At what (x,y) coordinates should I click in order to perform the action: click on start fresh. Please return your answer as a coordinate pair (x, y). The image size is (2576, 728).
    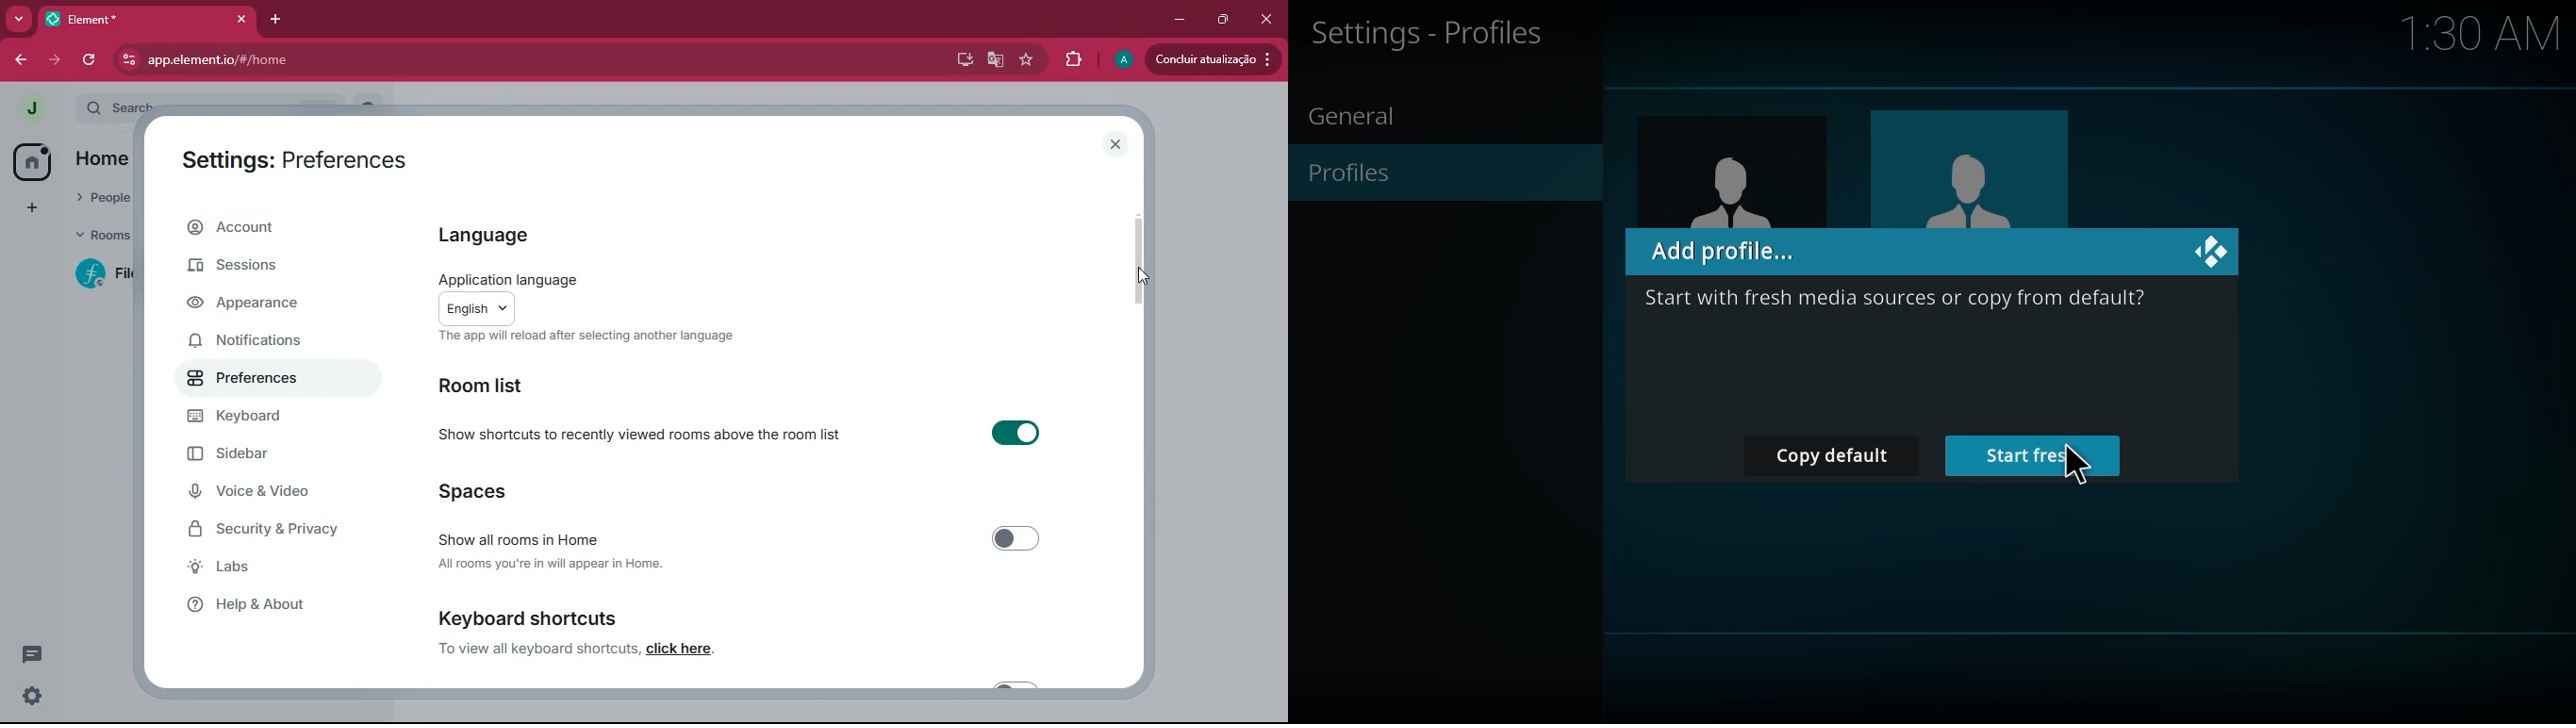
    Looking at the image, I should click on (2038, 456).